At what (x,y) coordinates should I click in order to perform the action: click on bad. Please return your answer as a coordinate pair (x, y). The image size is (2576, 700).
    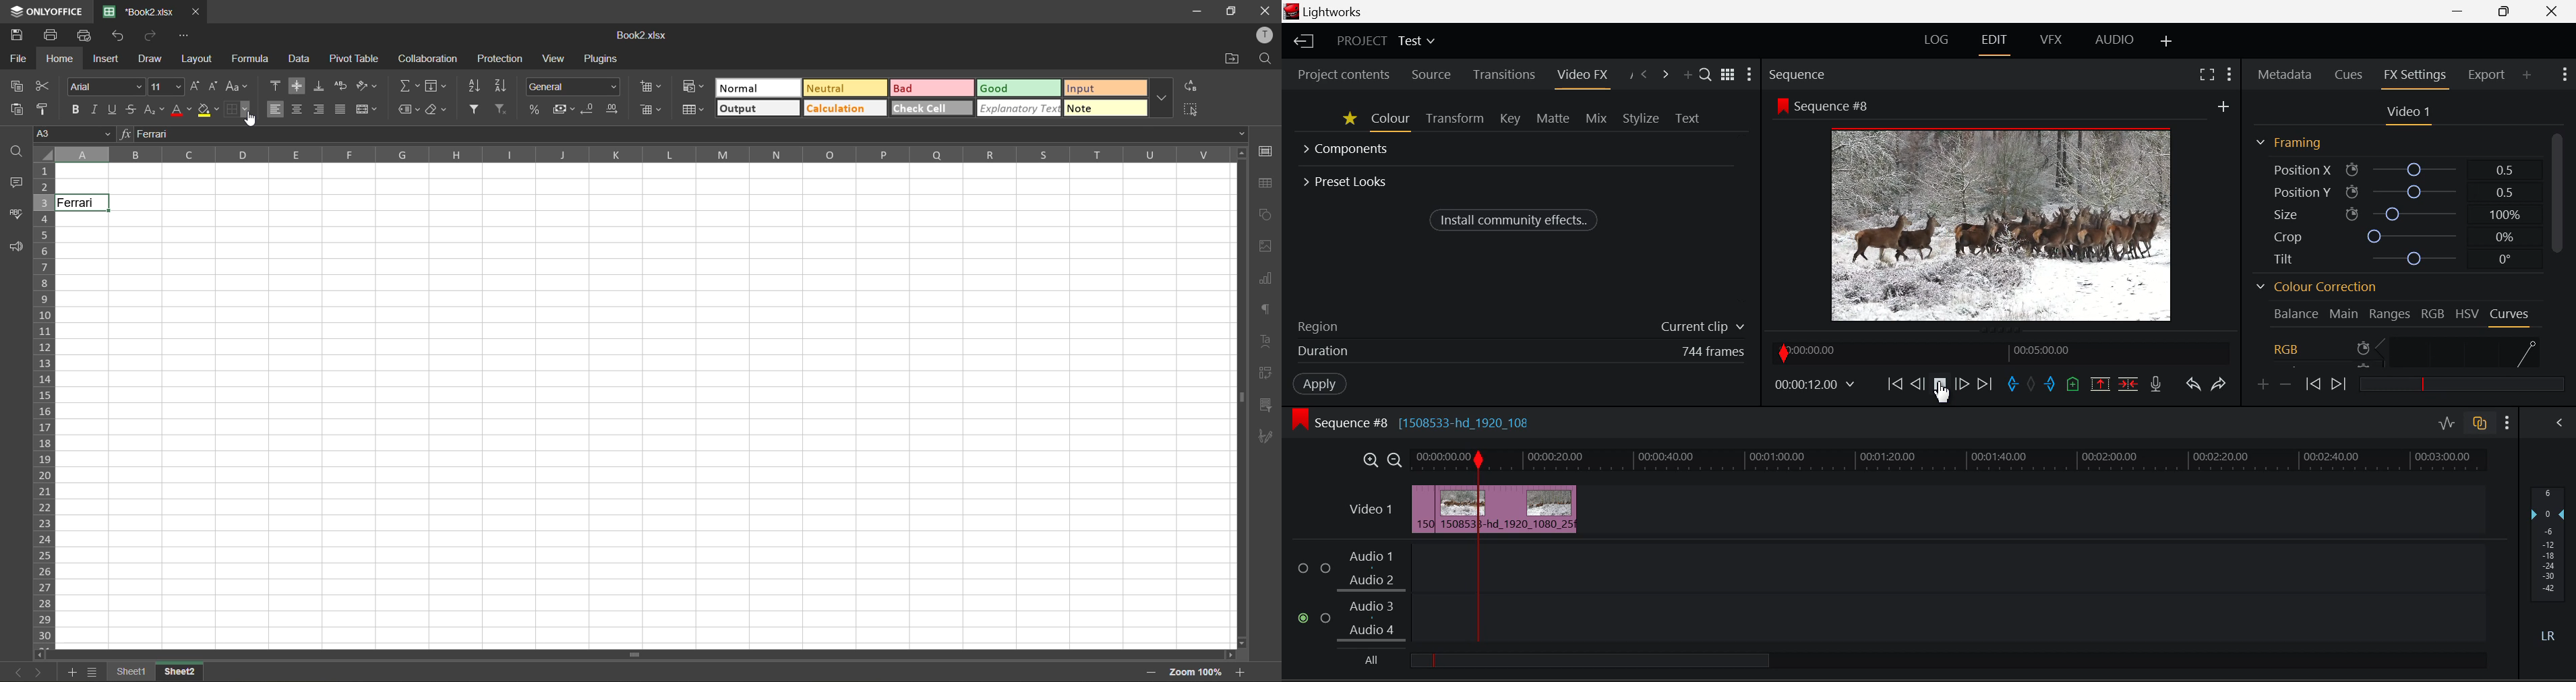
    Looking at the image, I should click on (927, 89).